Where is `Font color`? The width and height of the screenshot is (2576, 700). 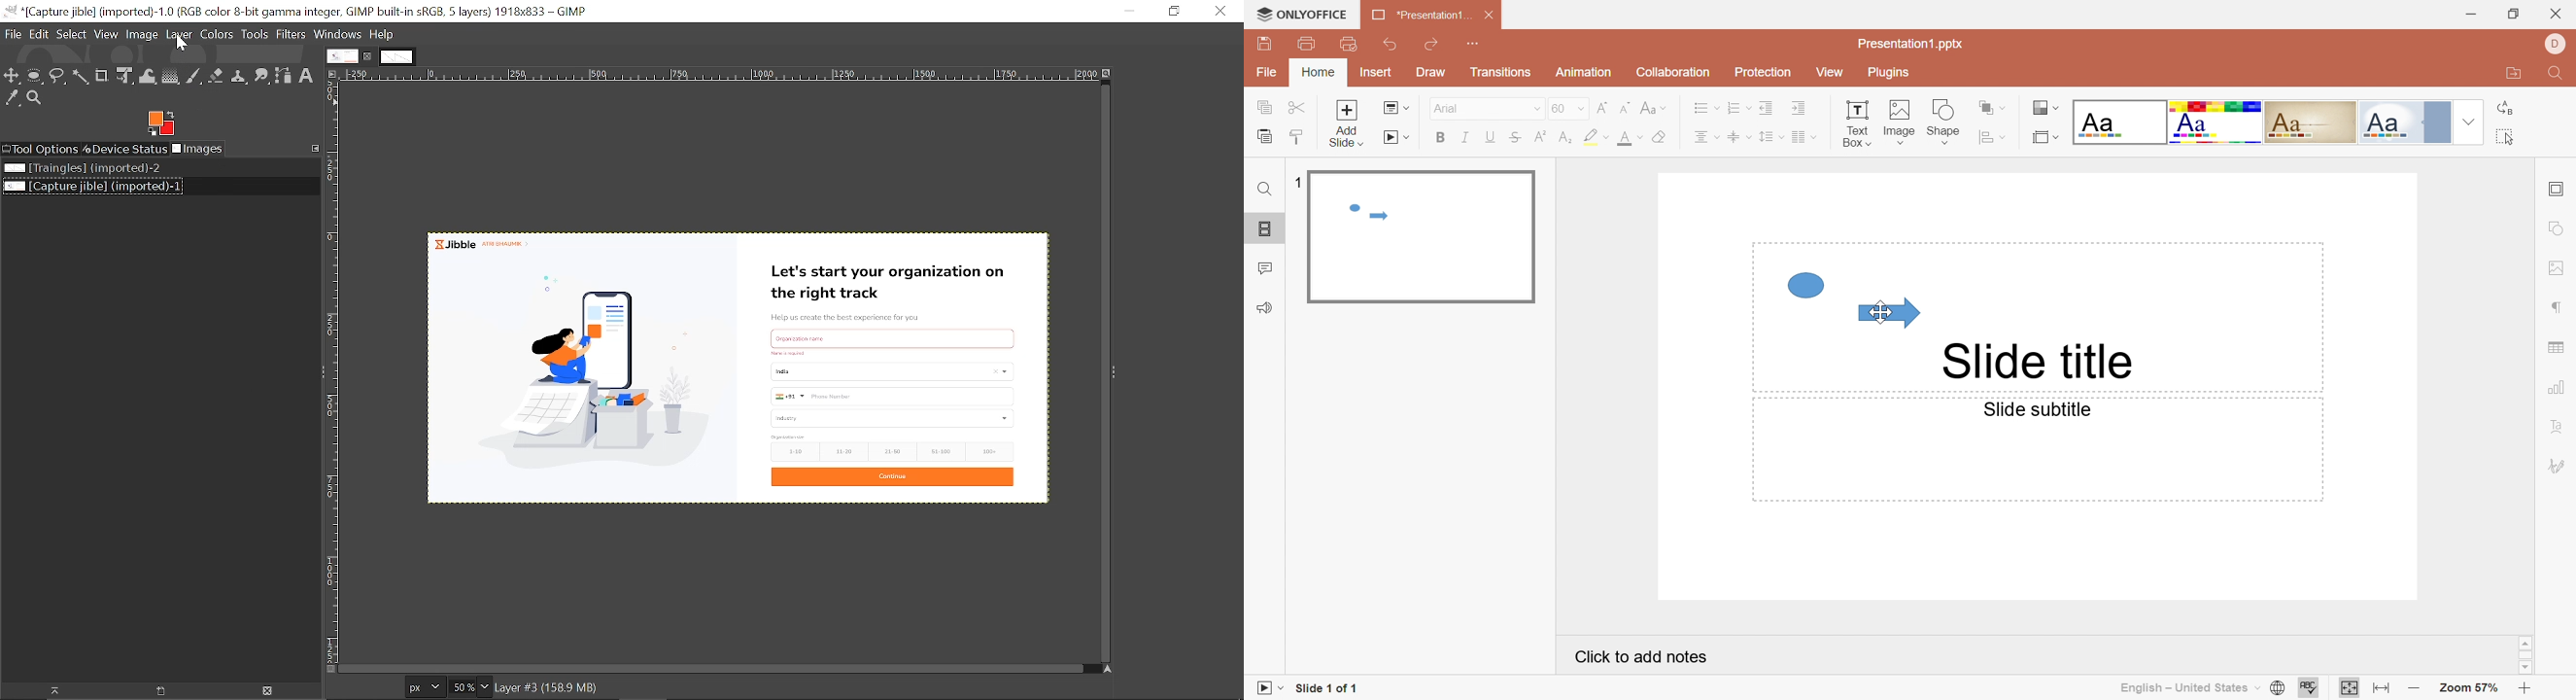 Font color is located at coordinates (1630, 138).